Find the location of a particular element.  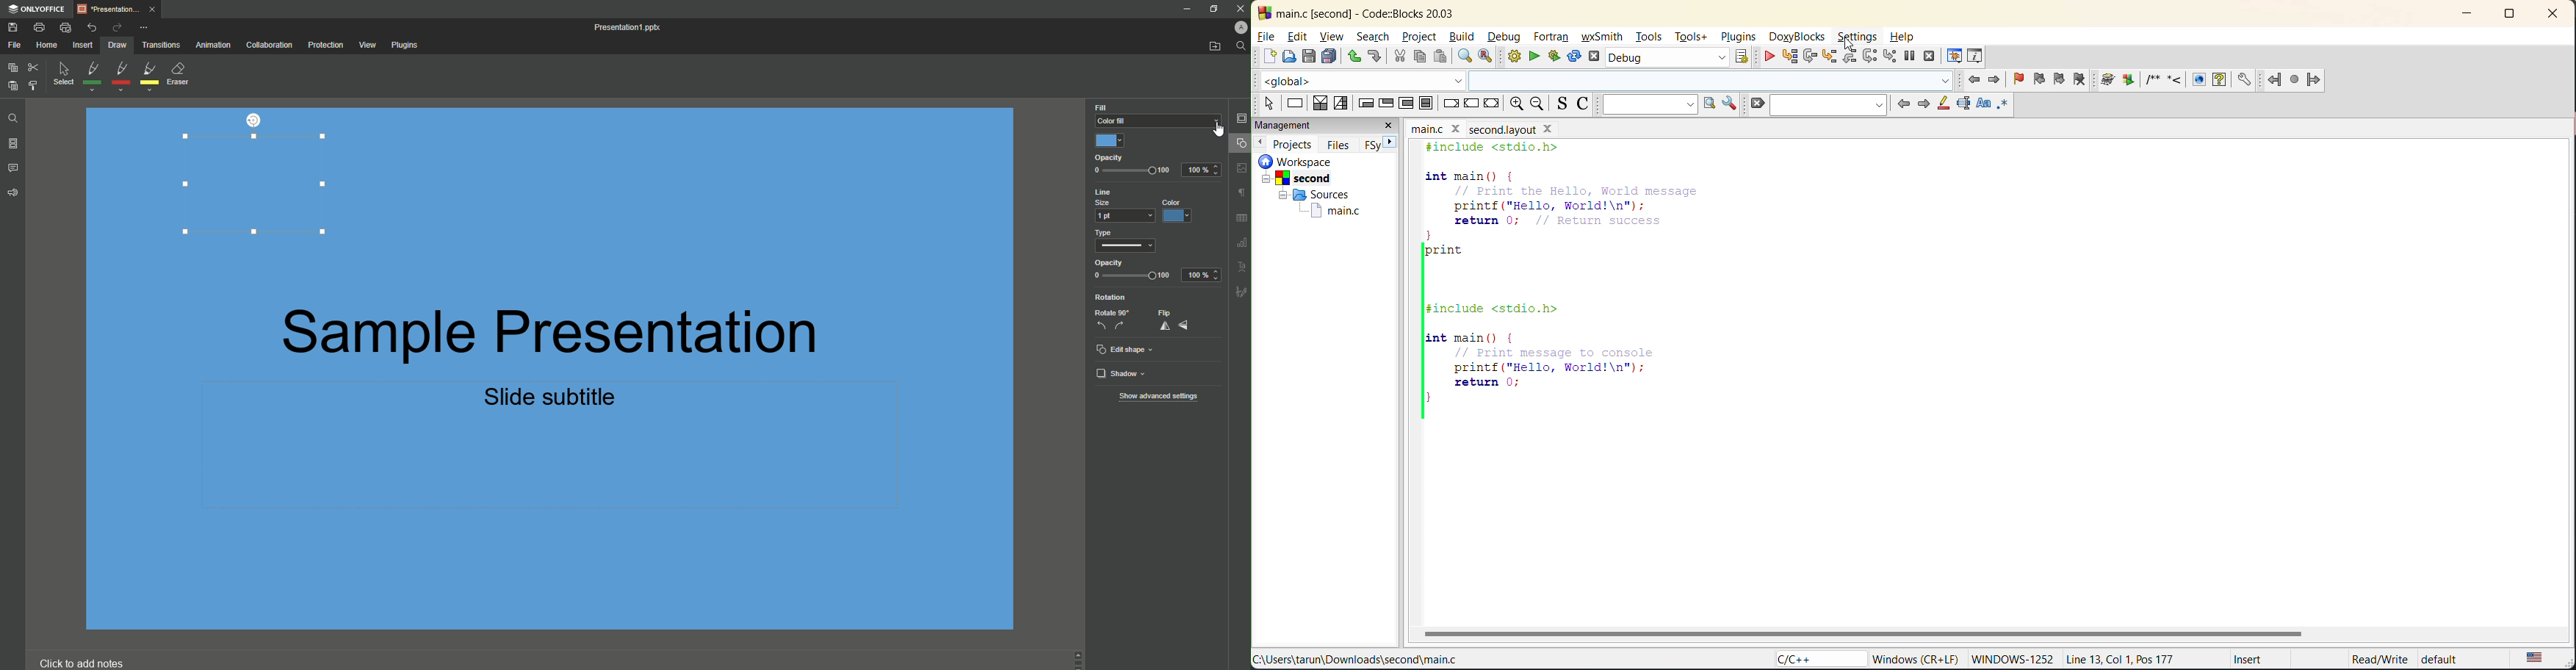

build is located at coordinates (1516, 58).